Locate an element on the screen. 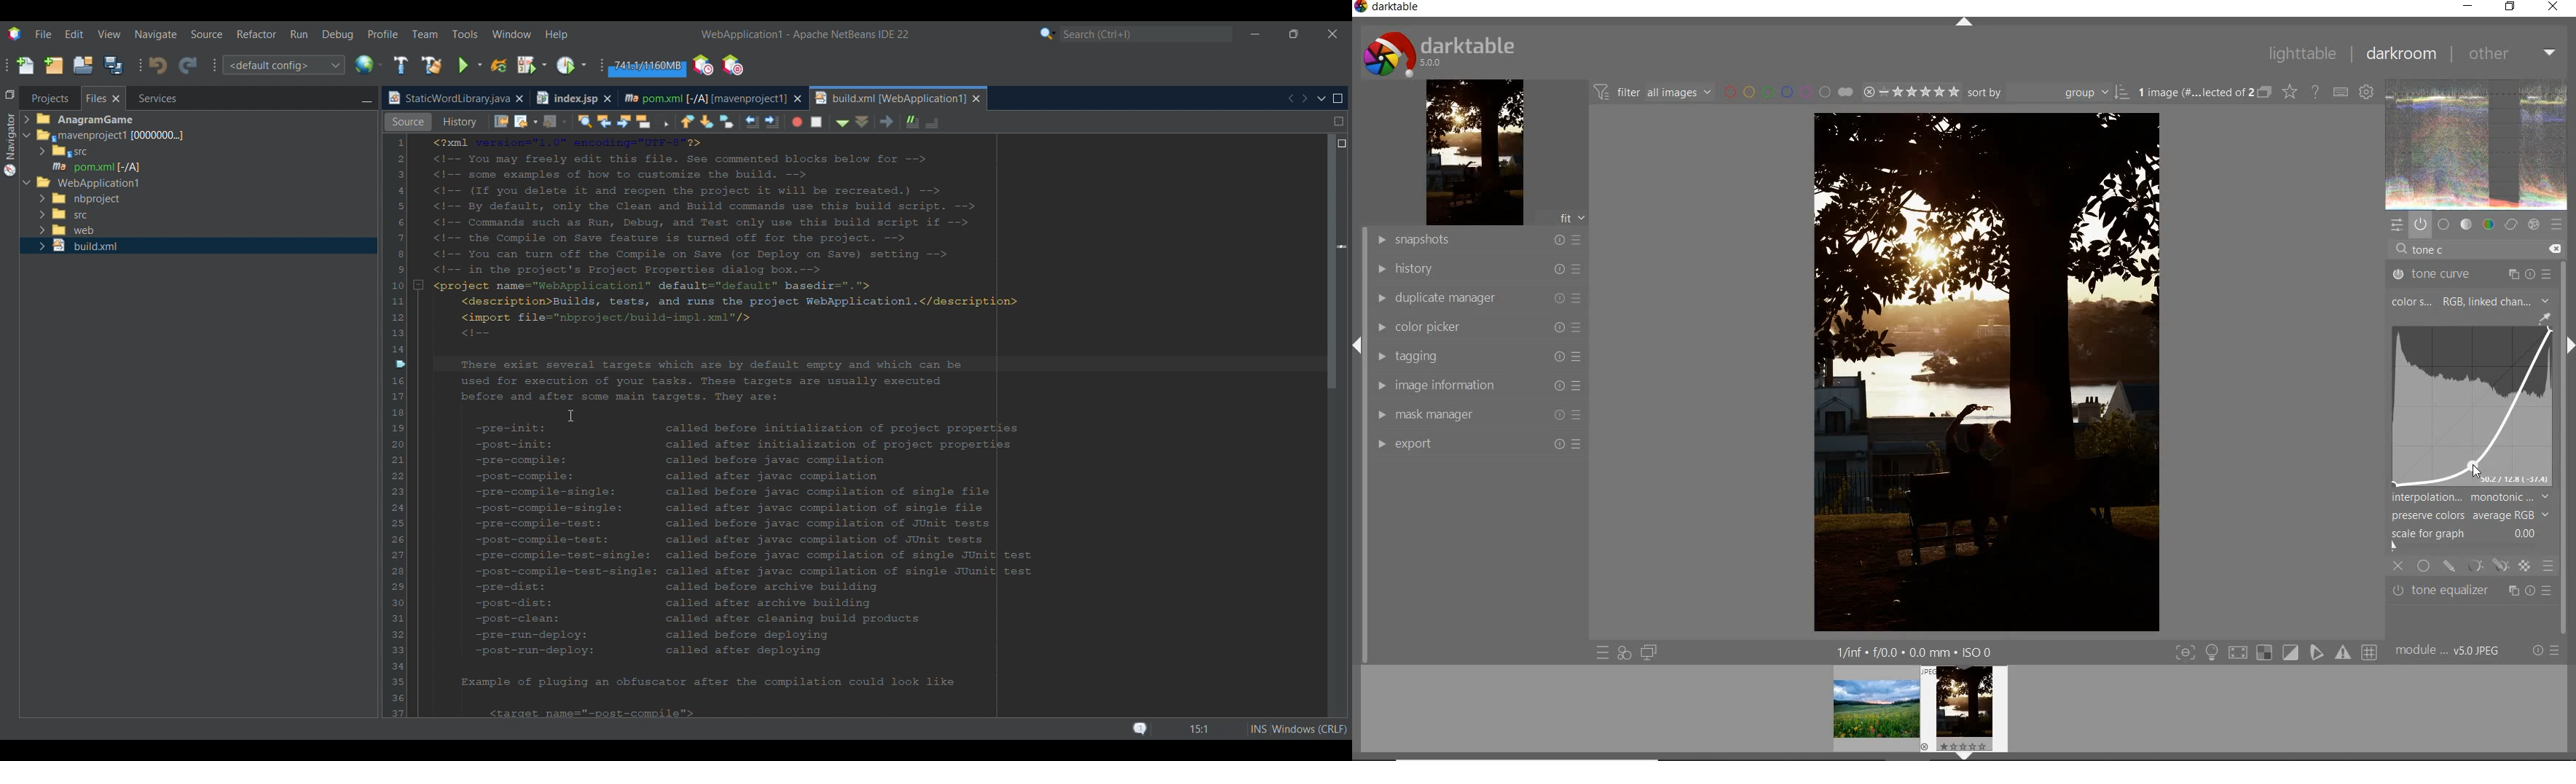 The width and height of the screenshot is (2576, 784). Save all is located at coordinates (113, 65).